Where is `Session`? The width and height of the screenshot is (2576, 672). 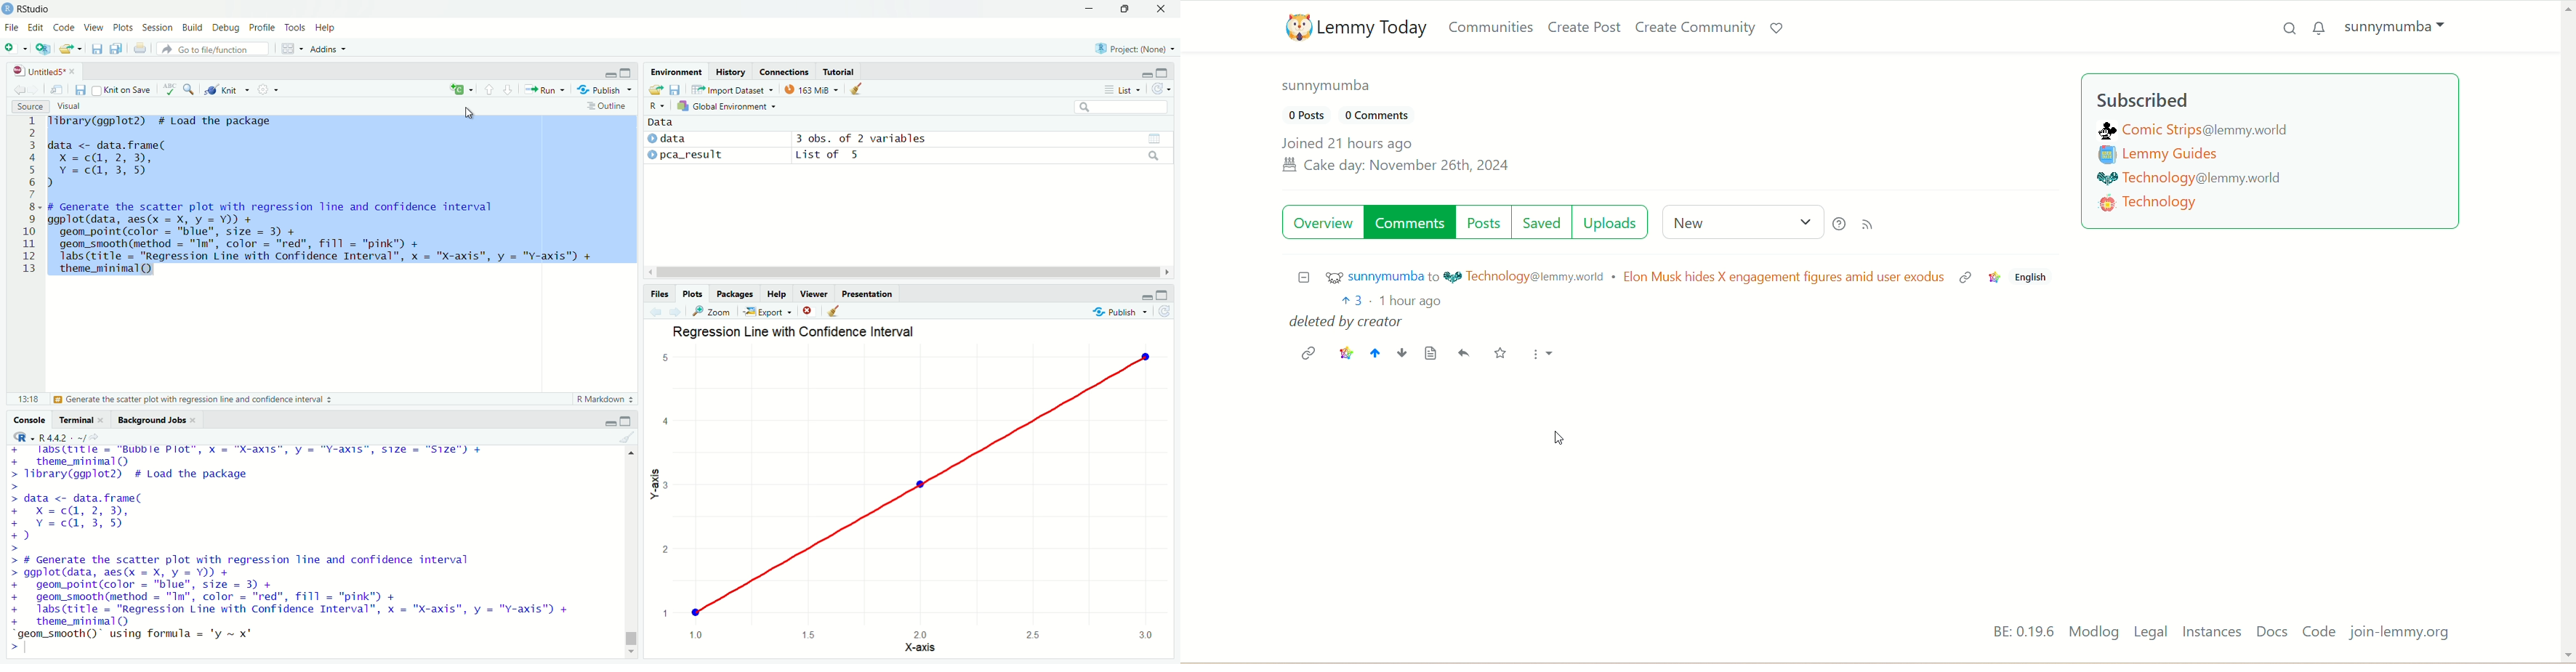 Session is located at coordinates (157, 28).